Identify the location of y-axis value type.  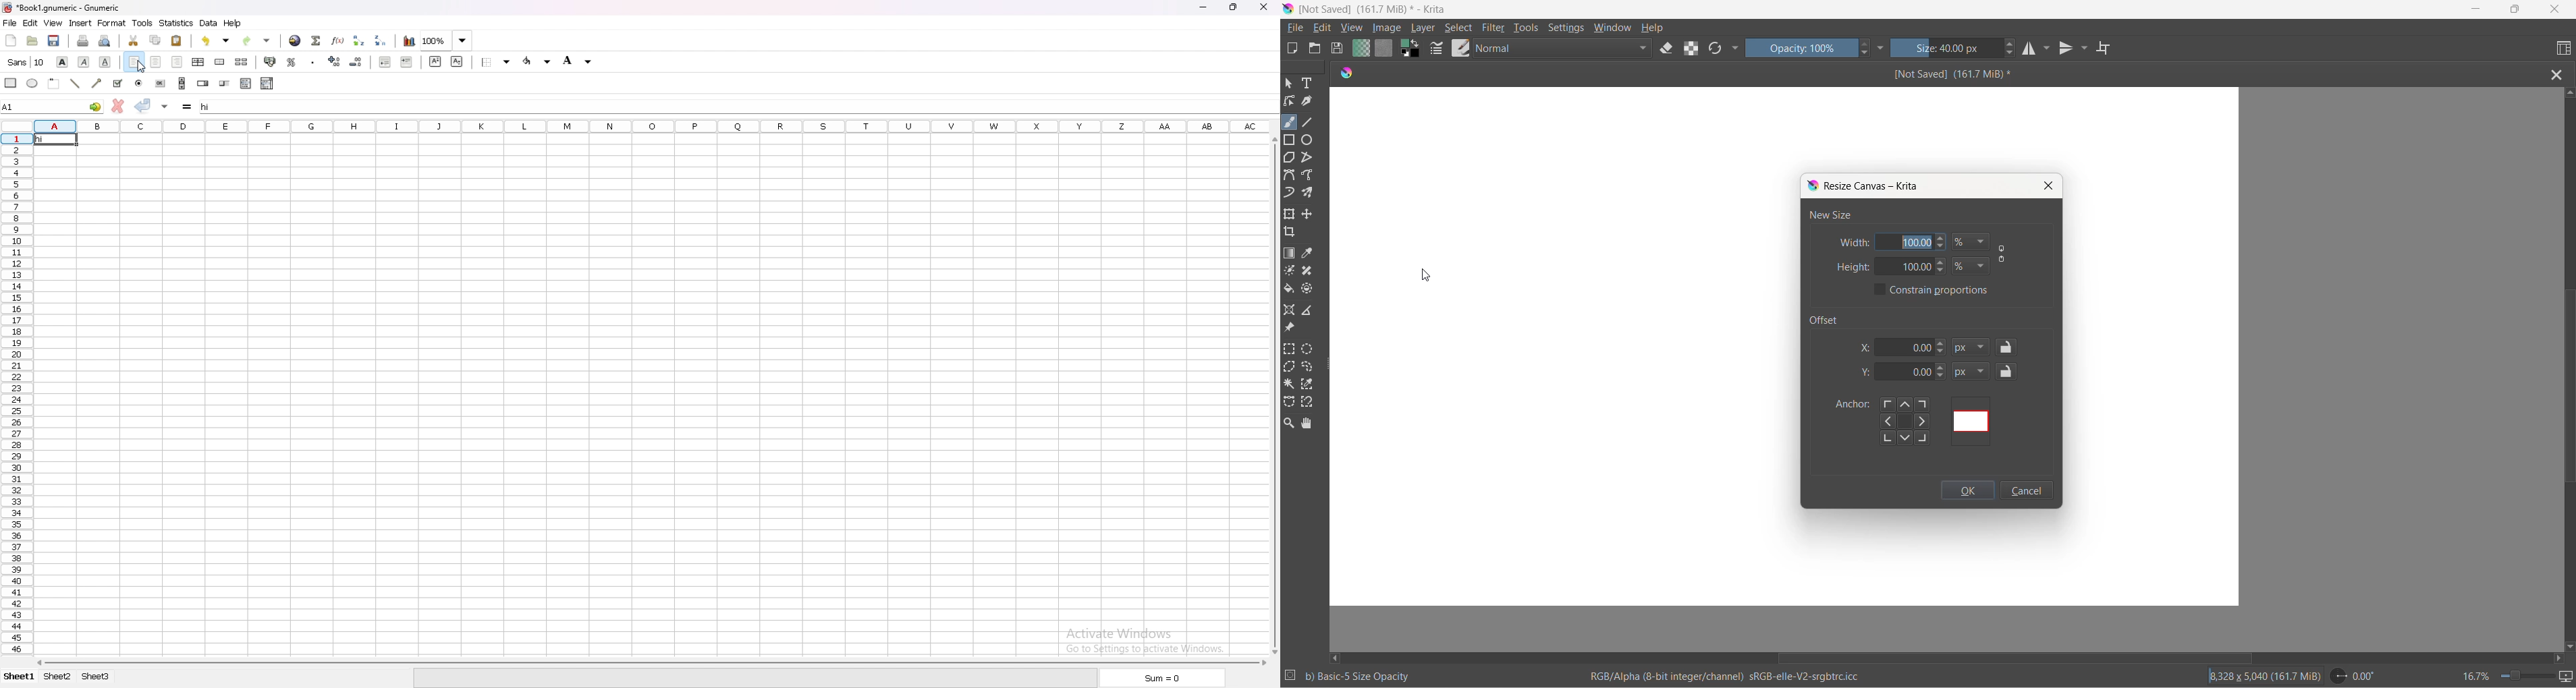
(1972, 372).